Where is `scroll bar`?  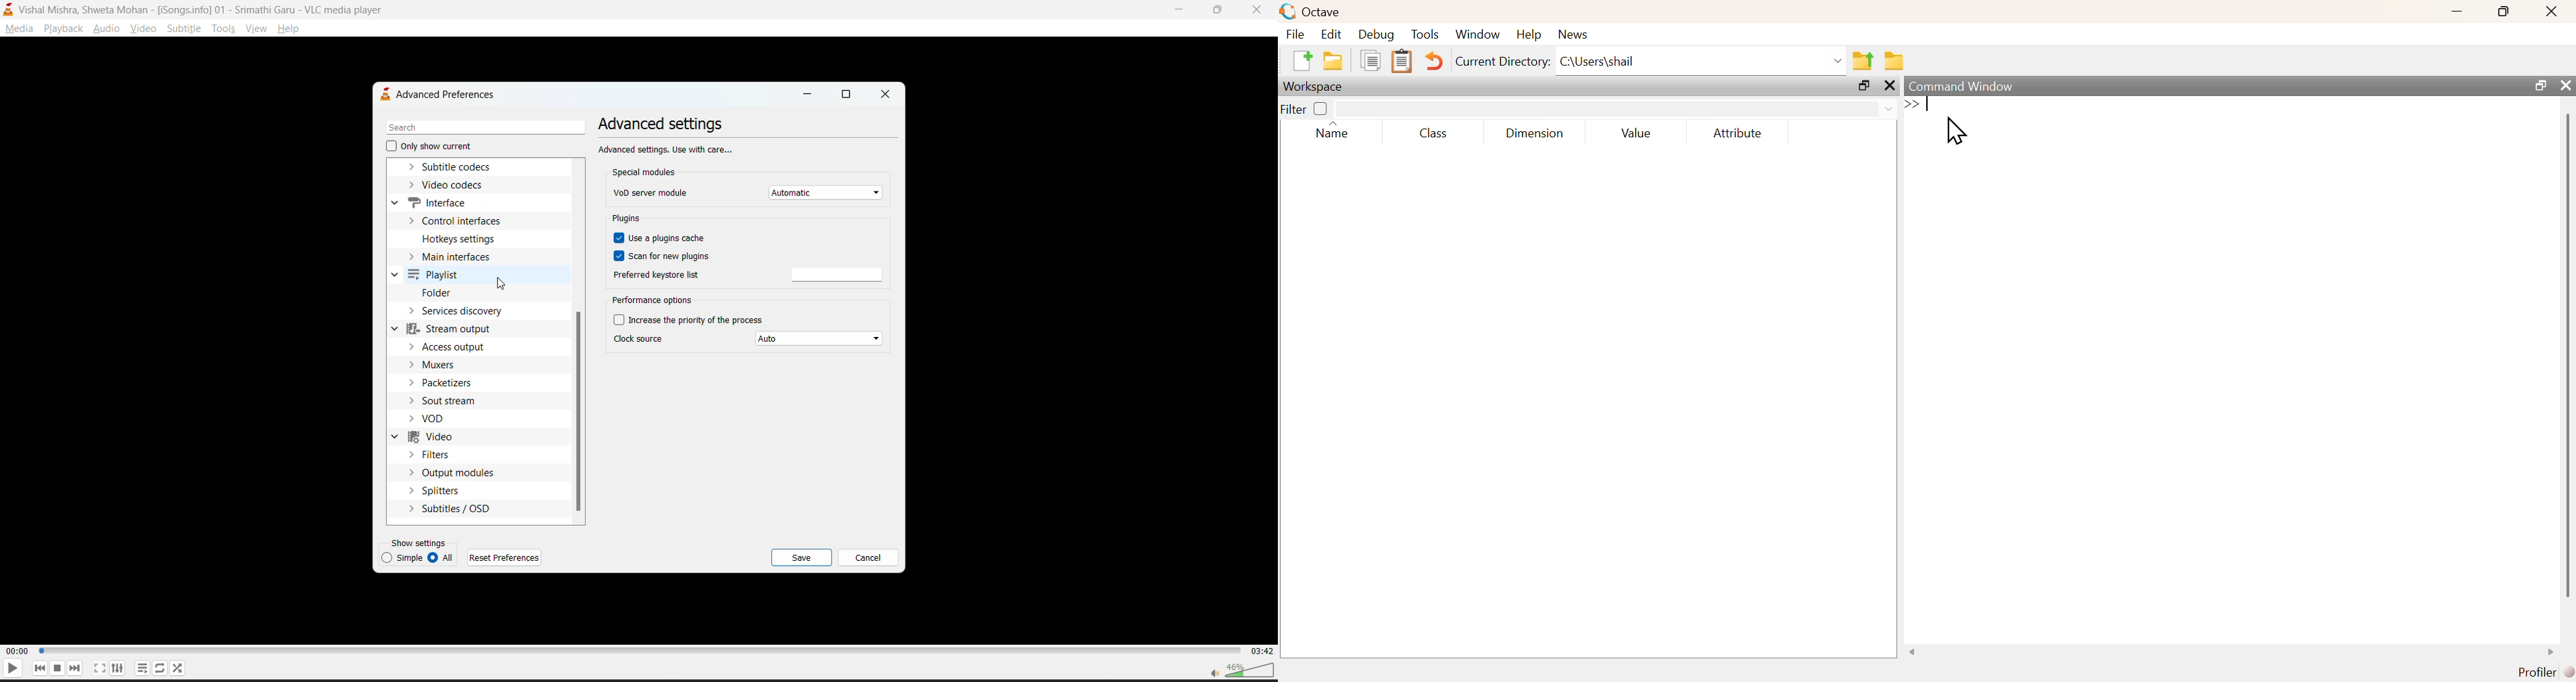 scroll bar is located at coordinates (2567, 355).